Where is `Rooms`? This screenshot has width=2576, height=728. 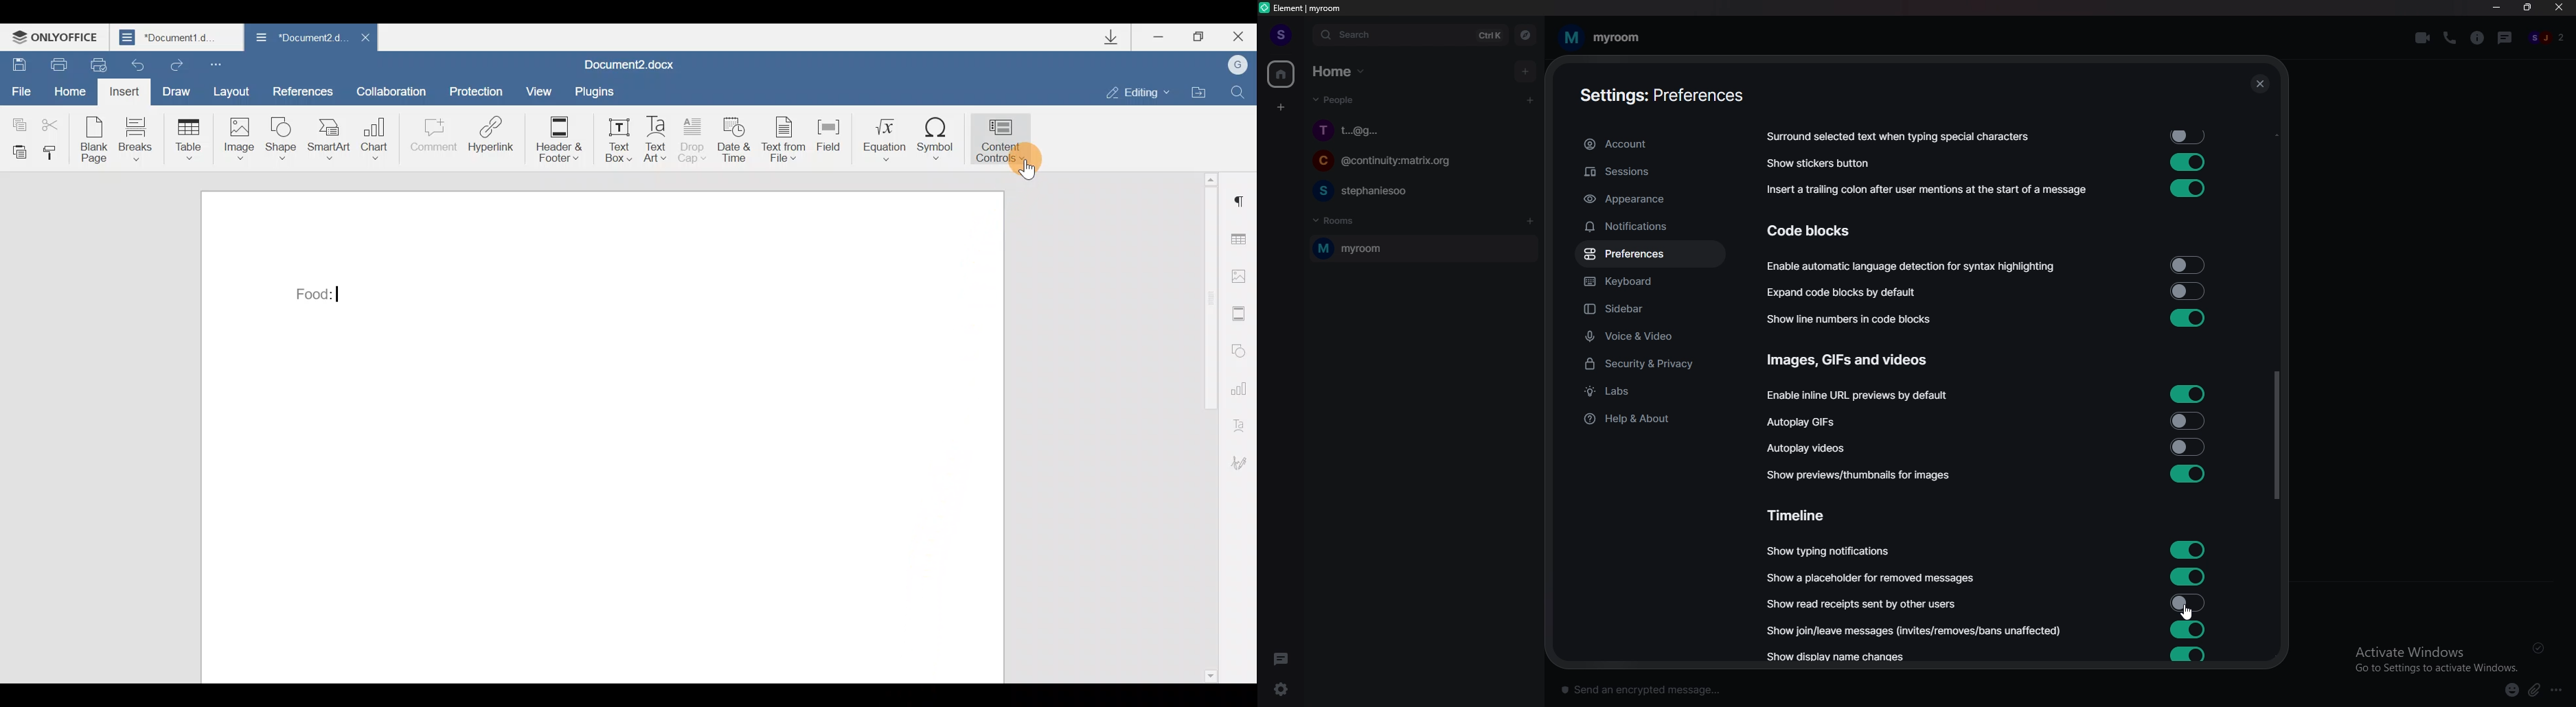
Rooms is located at coordinates (1337, 219).